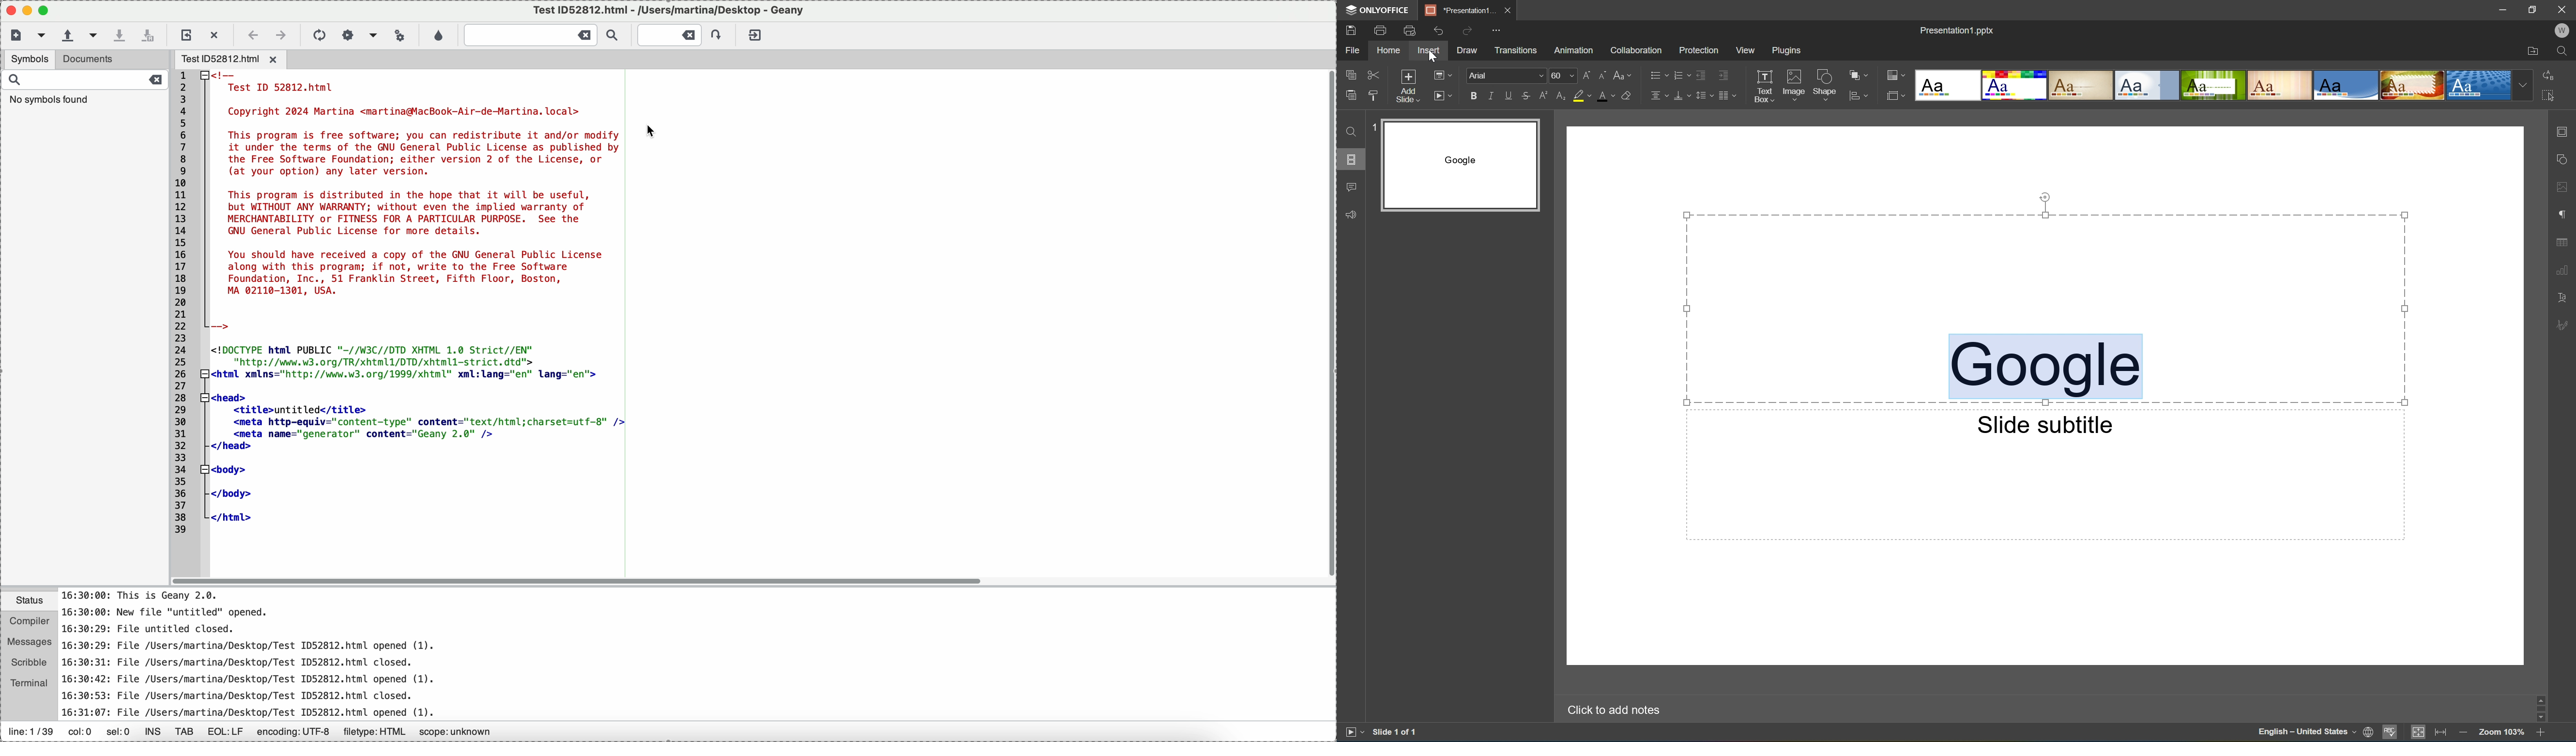 This screenshot has width=2576, height=756. I want to click on Start slideshow, so click(1445, 98).